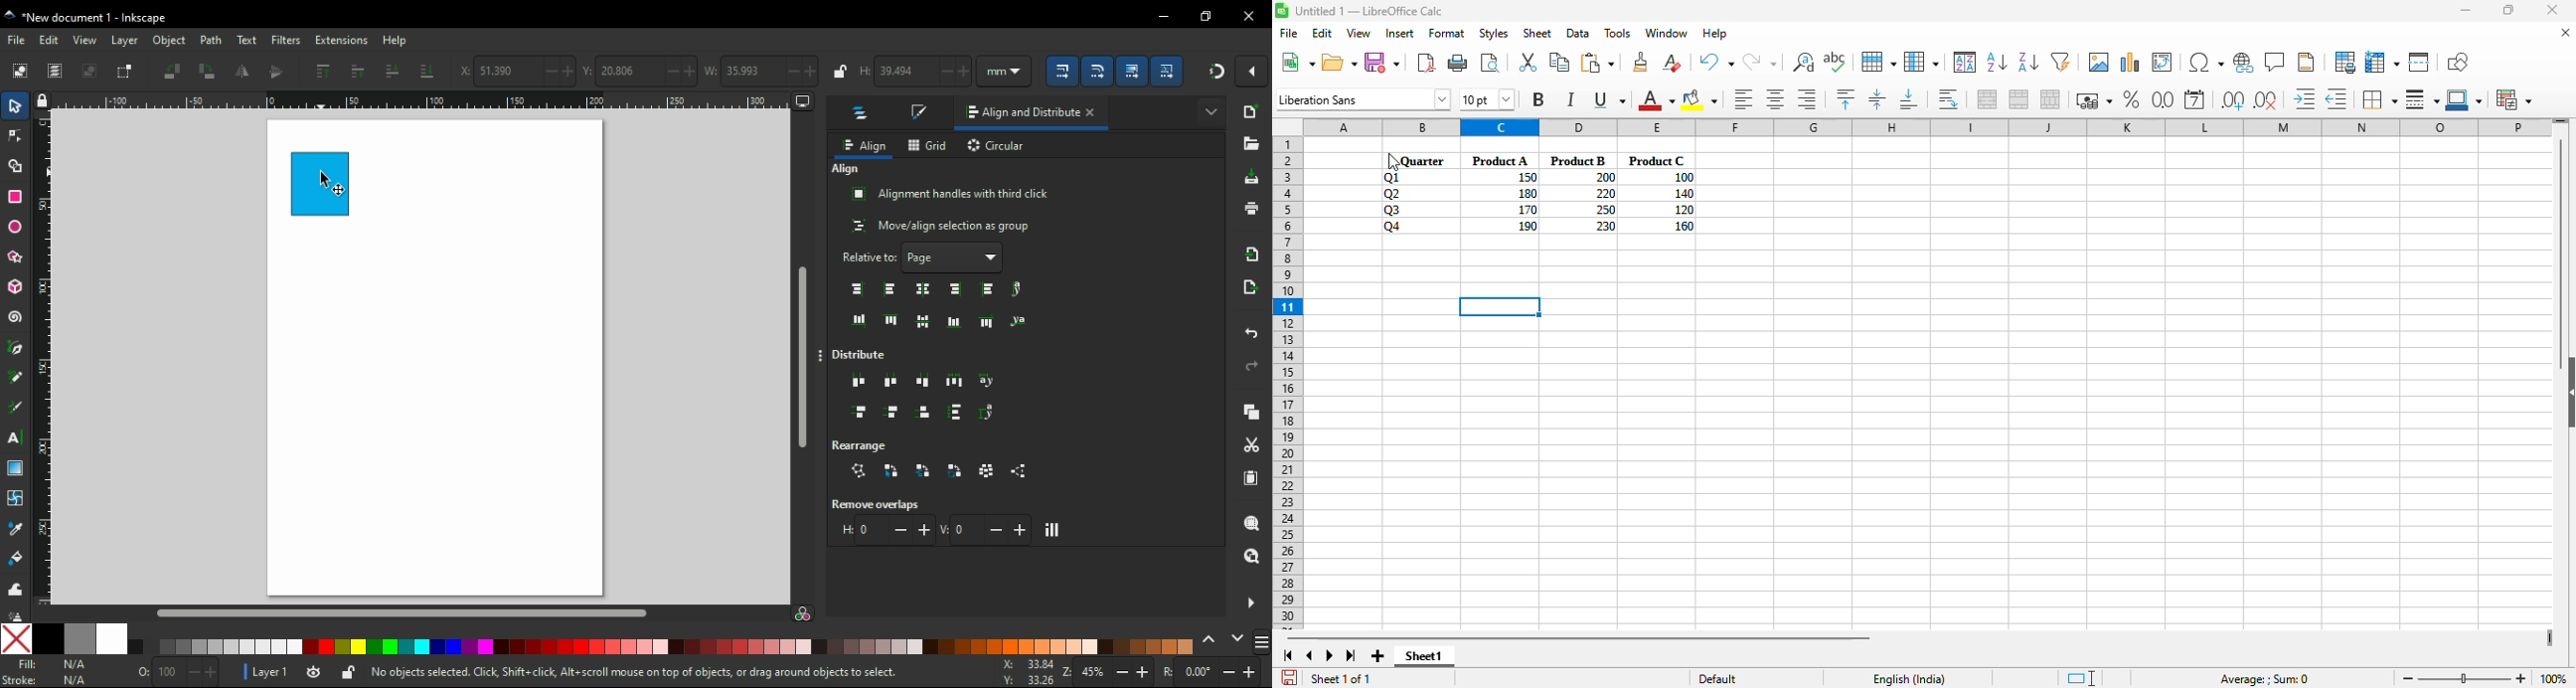  Describe the element at coordinates (1998, 62) in the screenshot. I see `sort ascending` at that location.